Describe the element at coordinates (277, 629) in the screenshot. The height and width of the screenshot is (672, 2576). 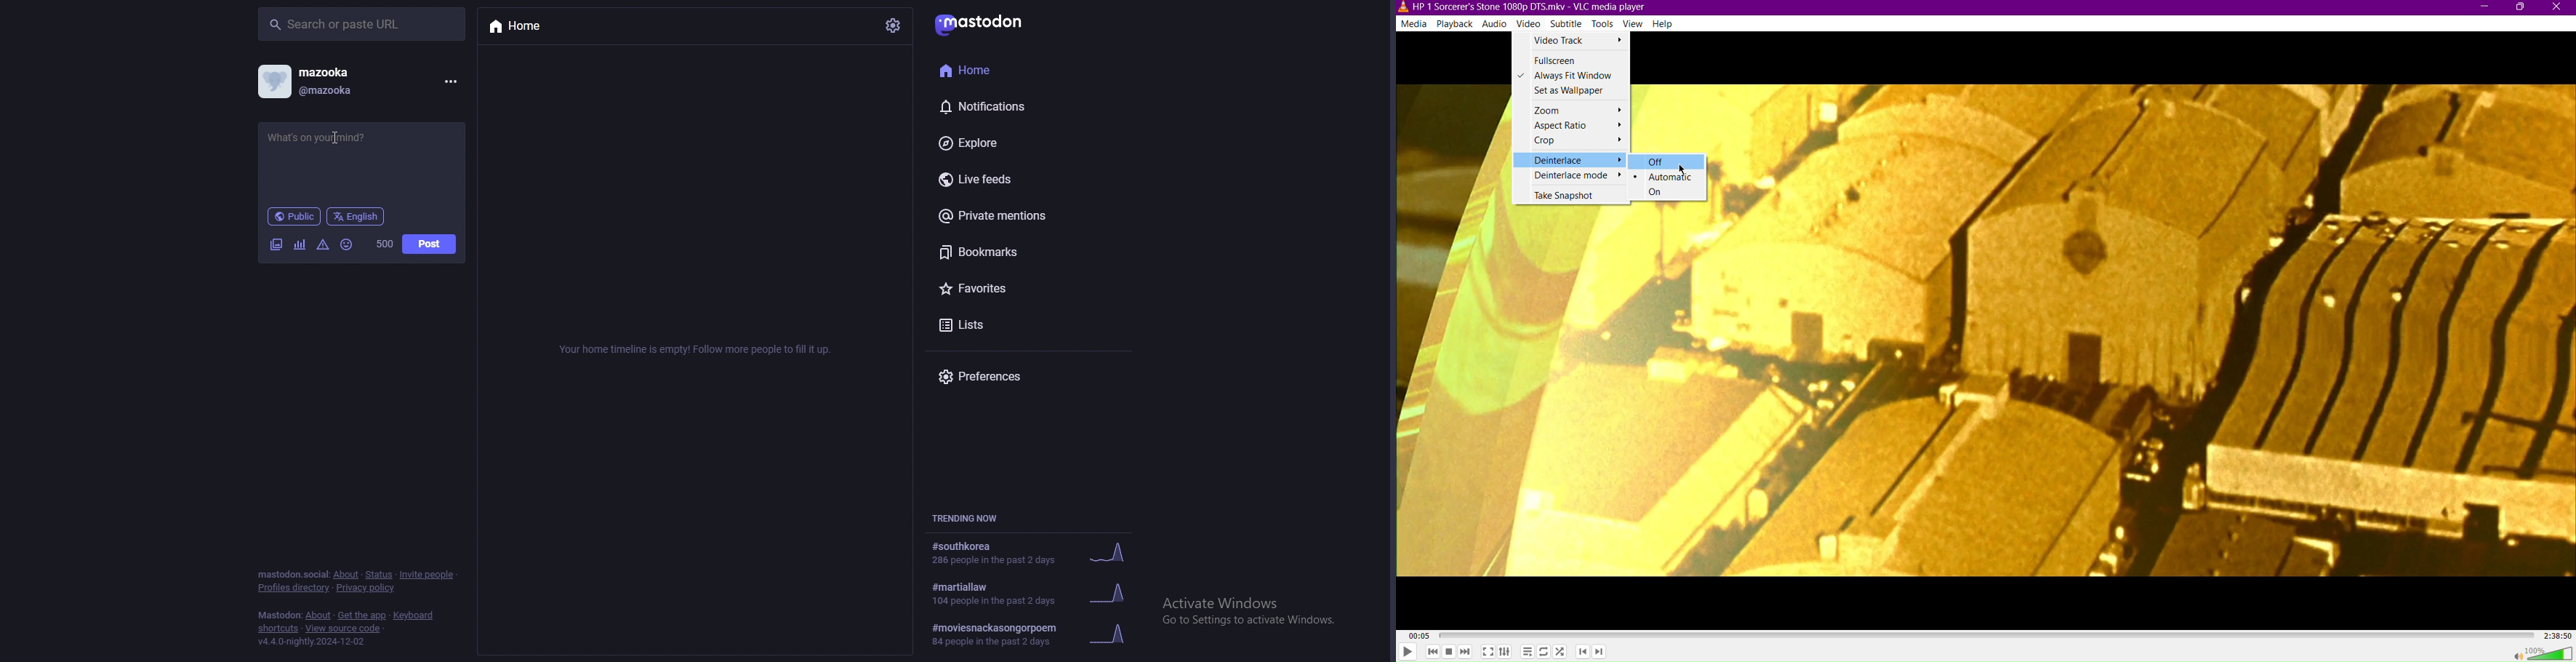
I see `shortcuts` at that location.